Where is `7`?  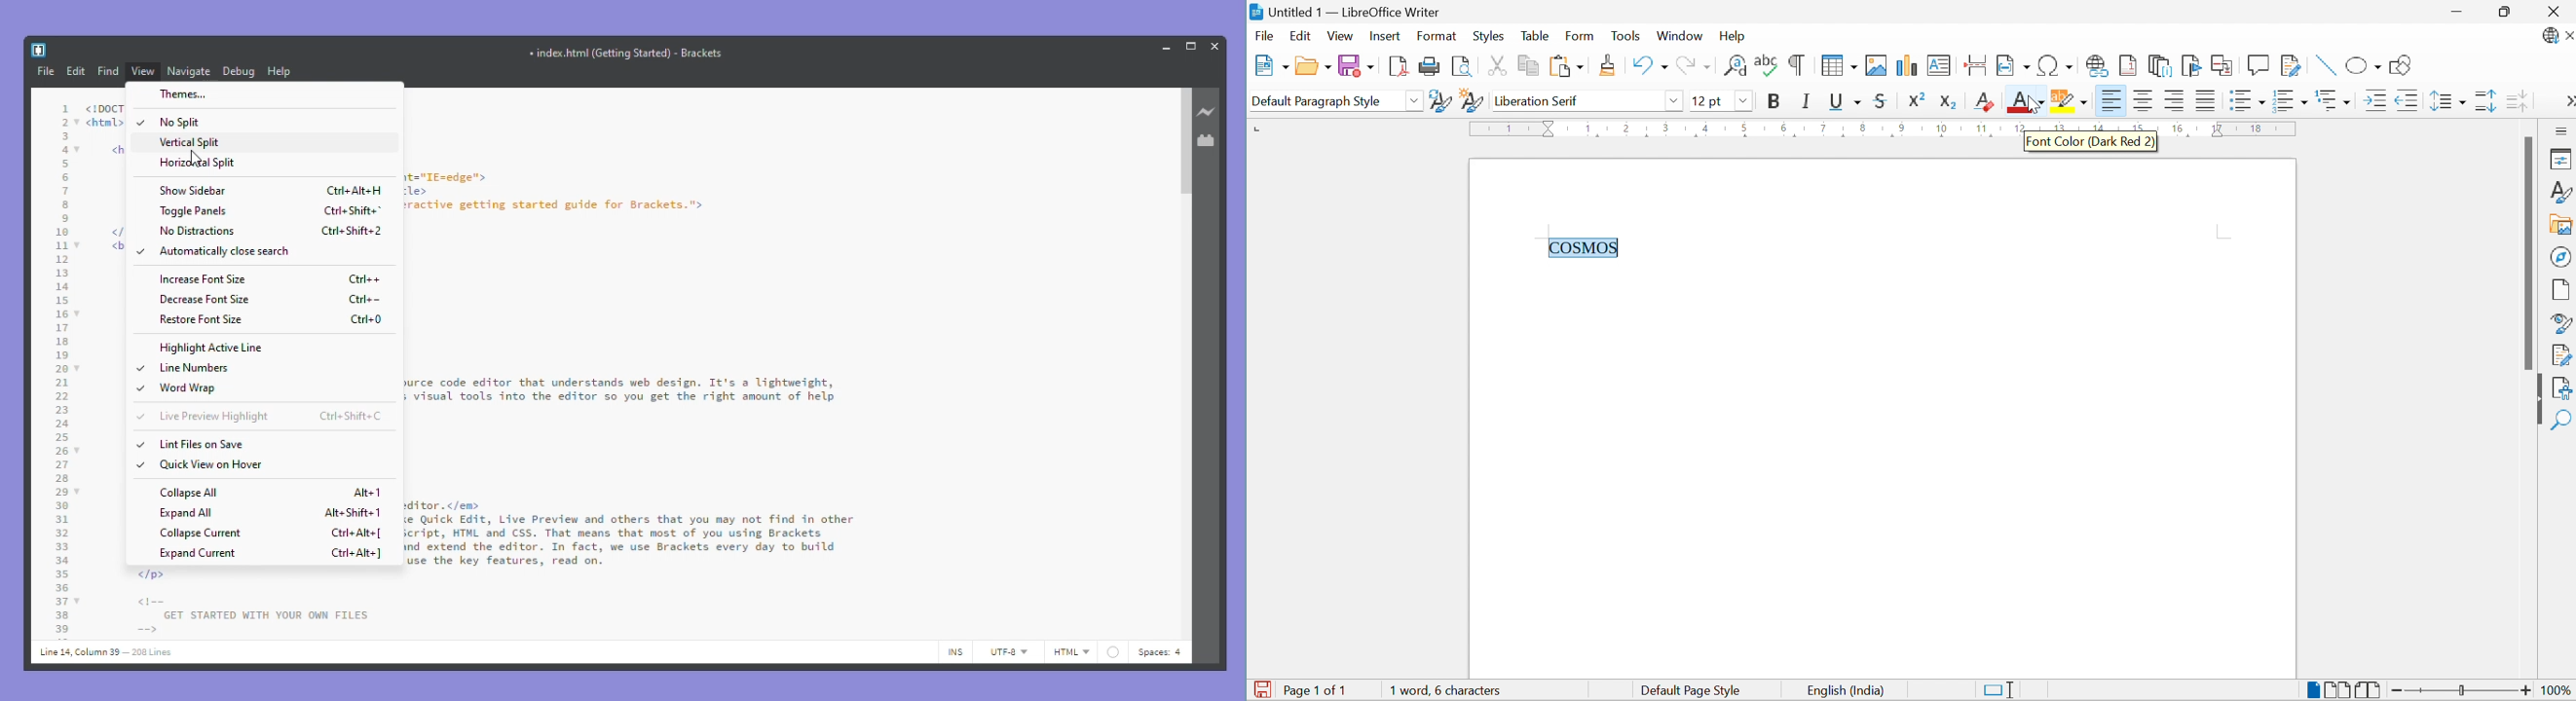
7 is located at coordinates (66, 191).